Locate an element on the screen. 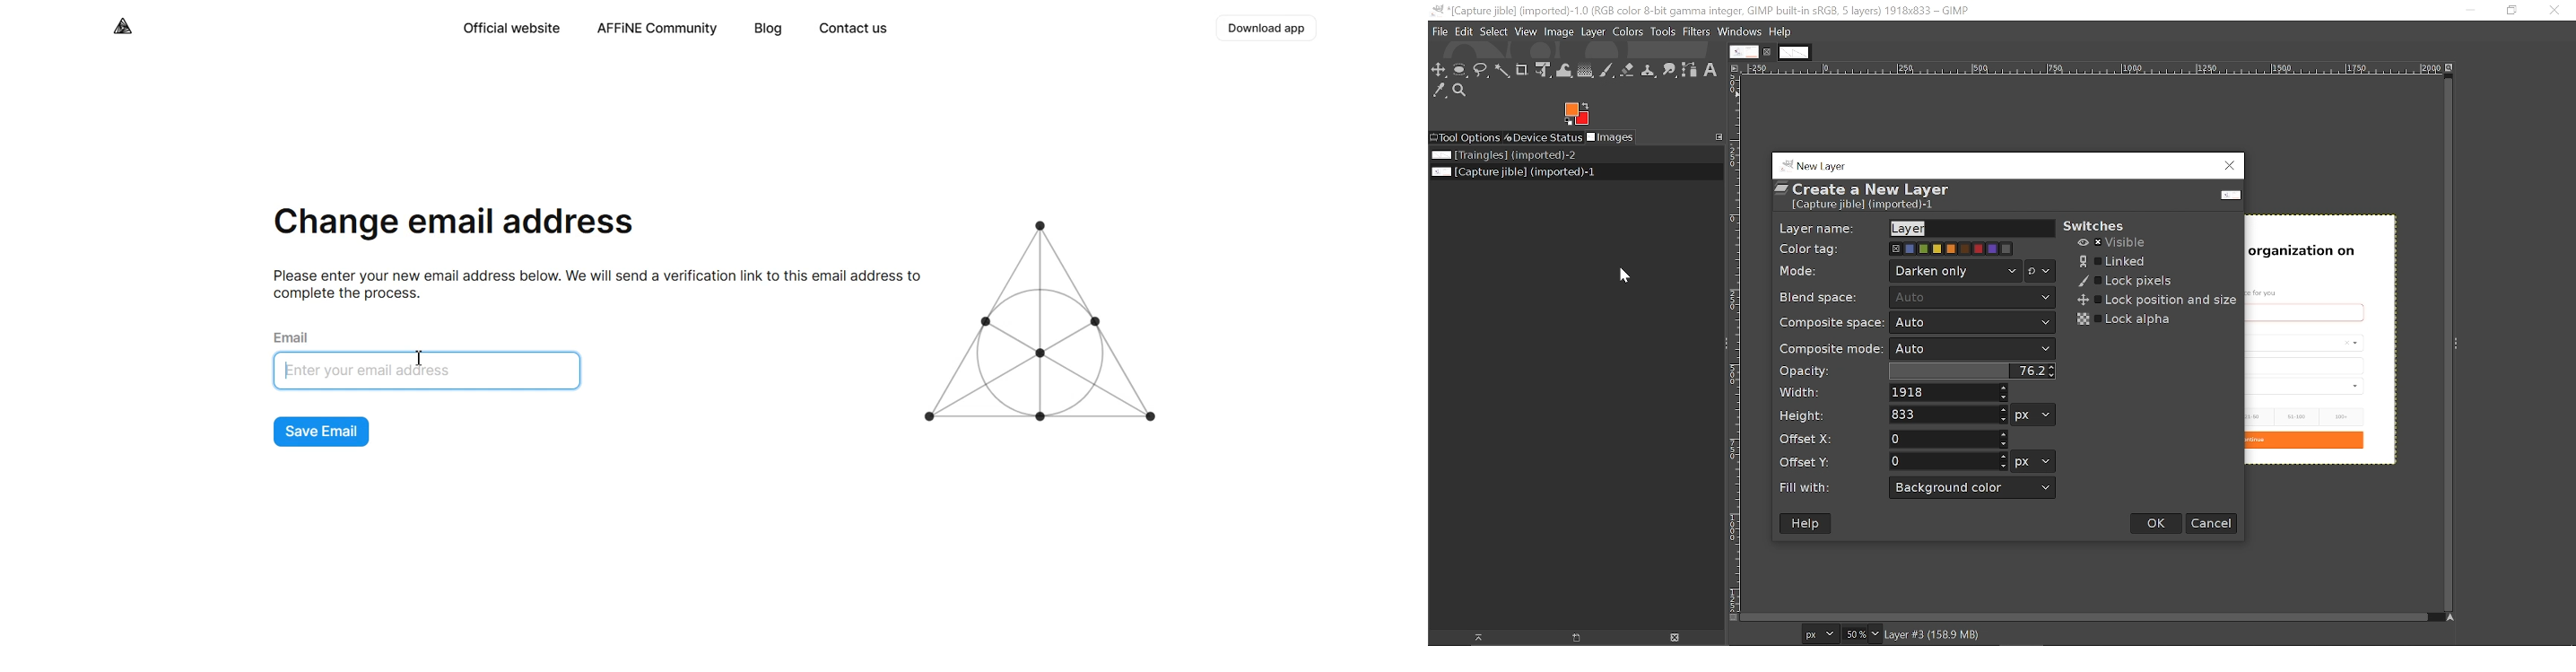 This screenshot has height=672, width=2576. mode is located at coordinates (1801, 270).